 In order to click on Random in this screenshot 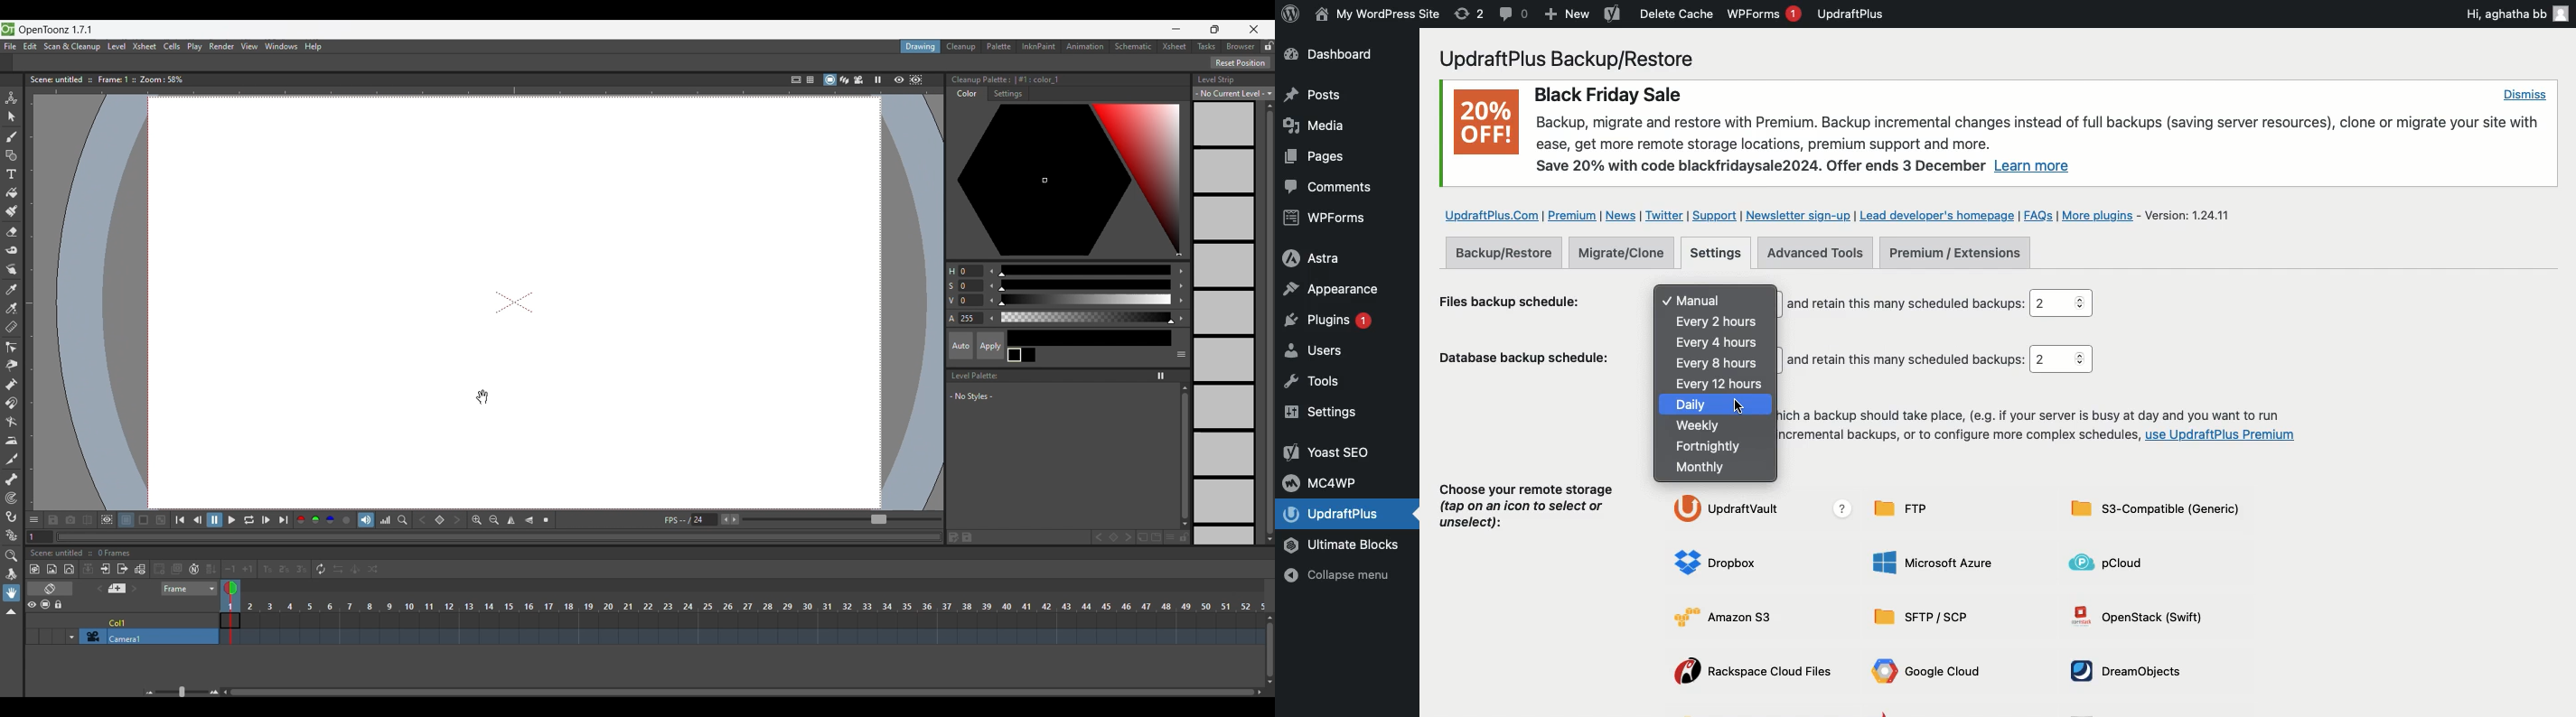, I will do `click(373, 569)`.